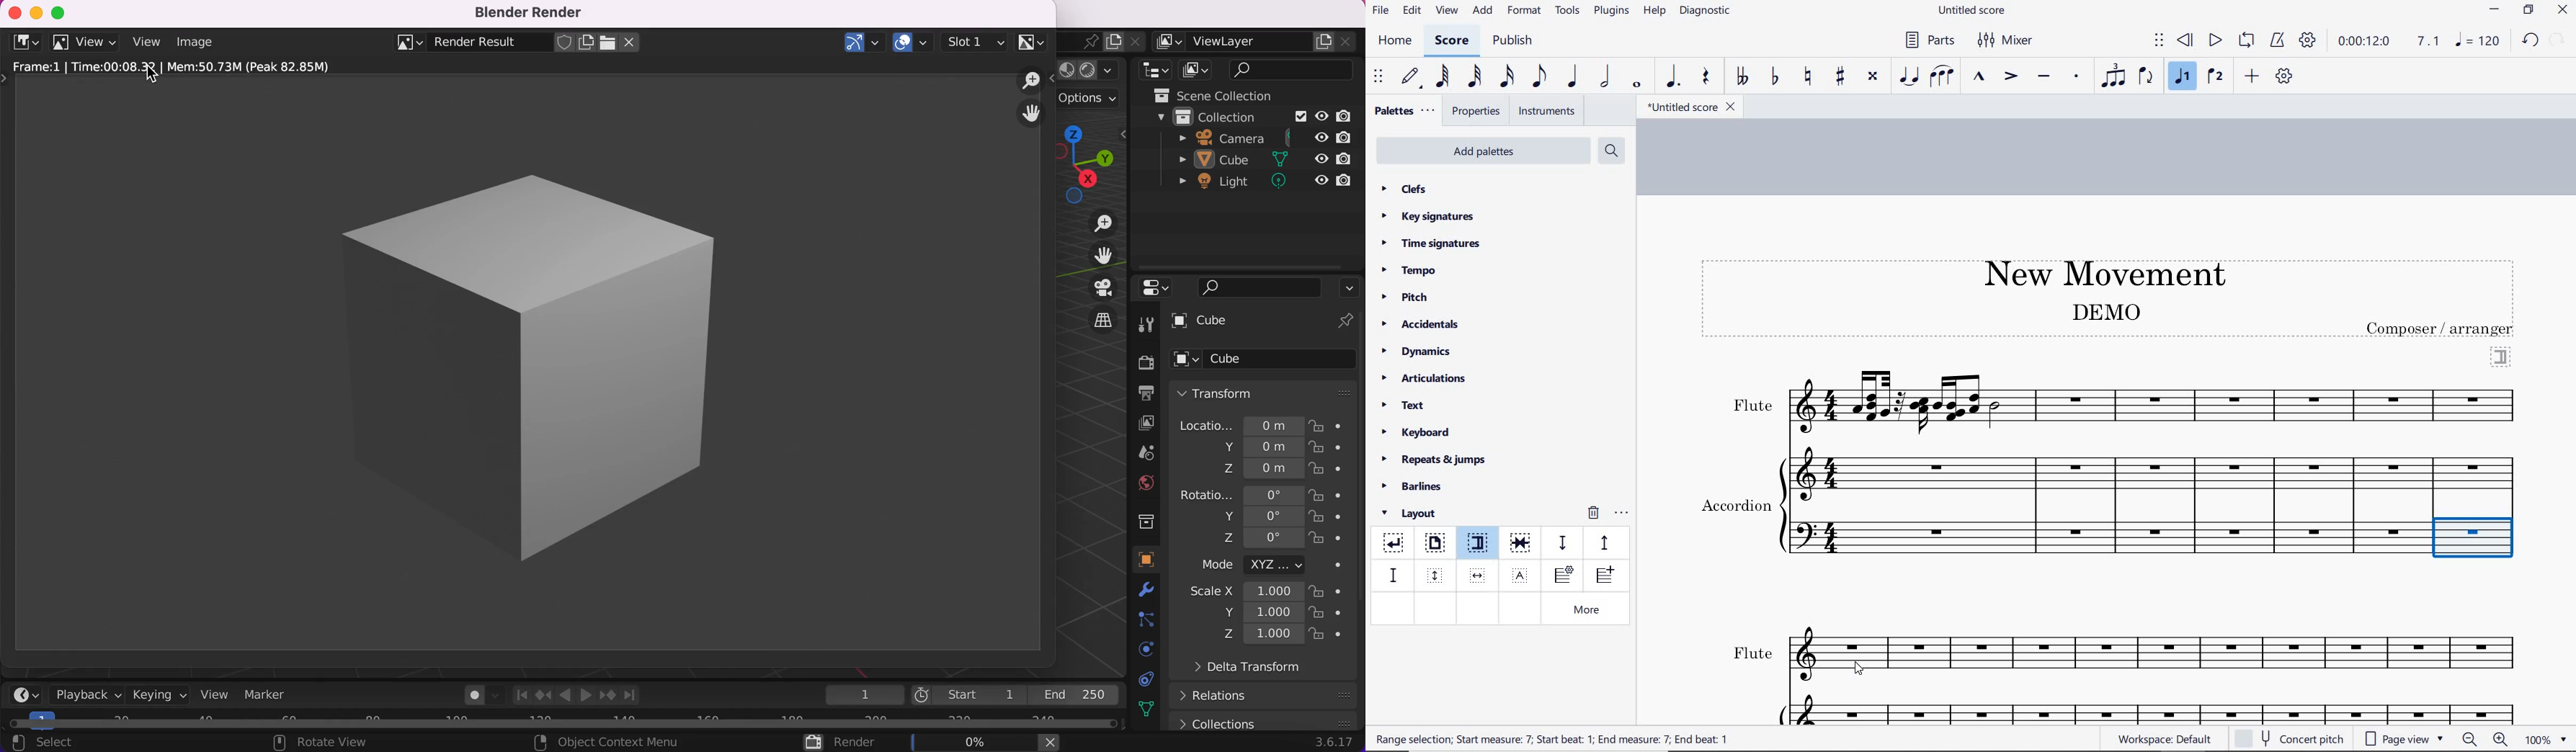 The width and height of the screenshot is (2576, 756). What do you see at coordinates (1539, 79) in the screenshot?
I see `eighth note` at bounding box center [1539, 79].